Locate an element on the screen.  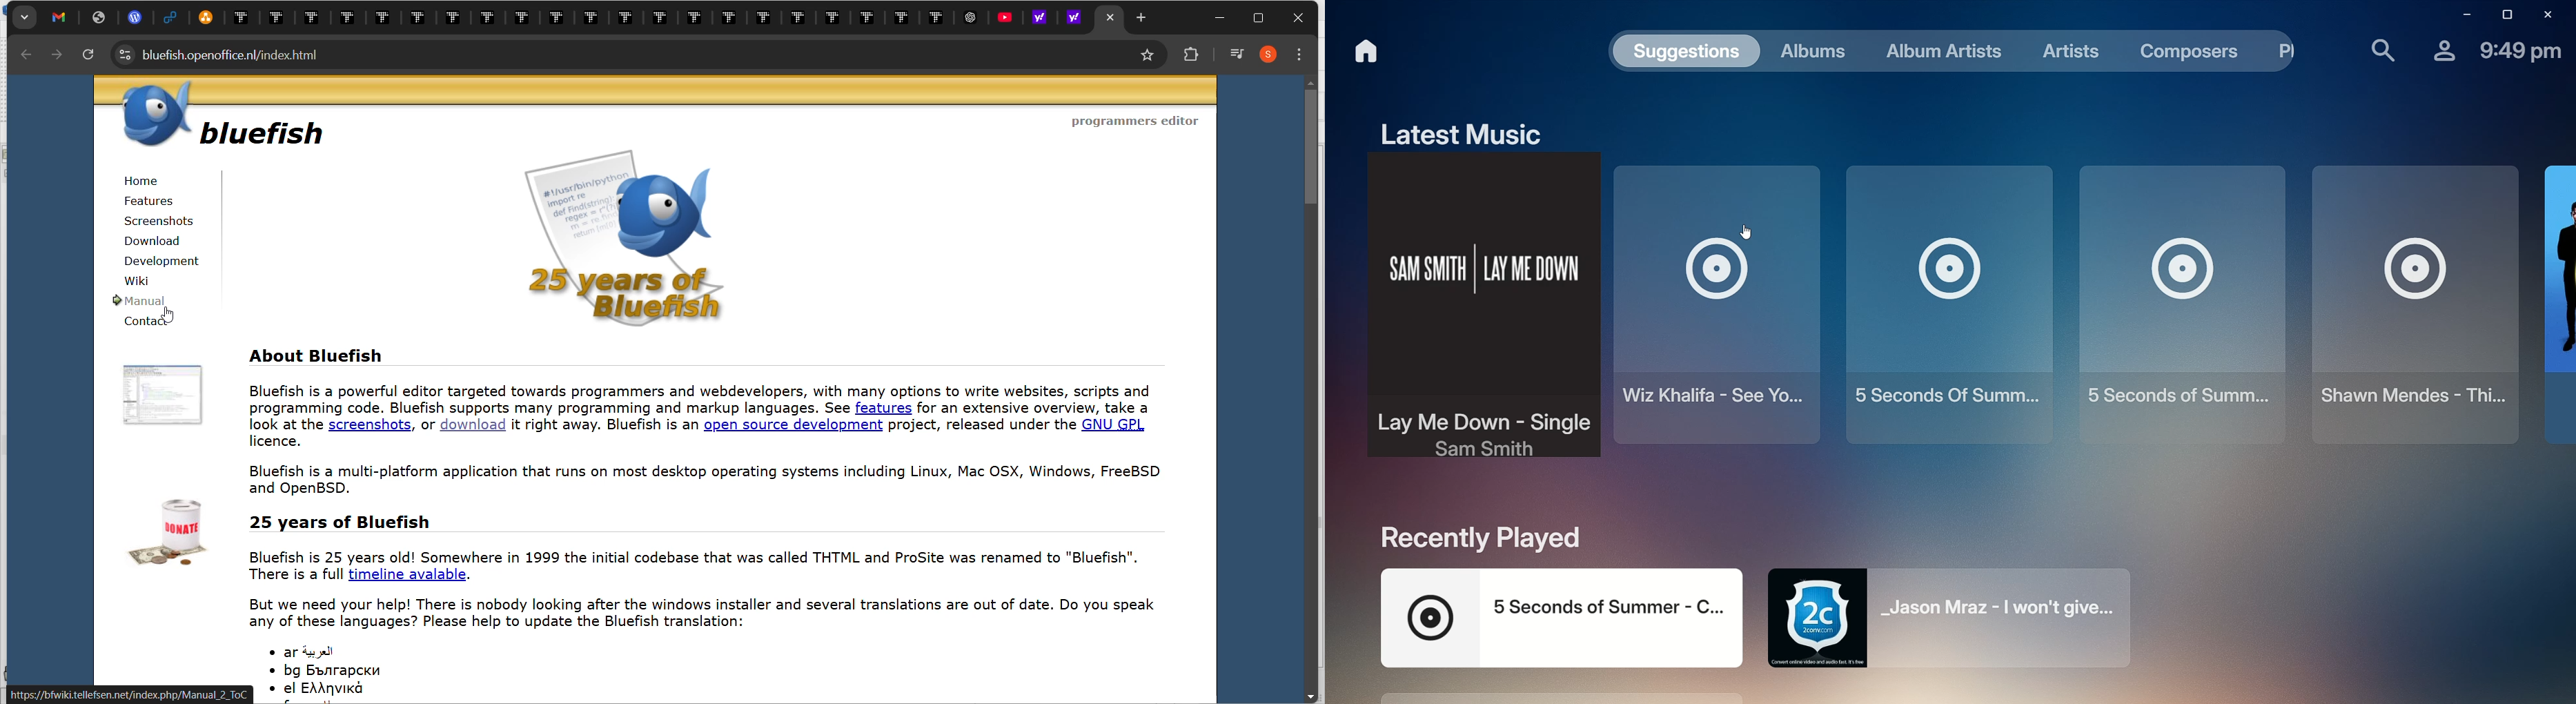
l https://bfwiki tellefsen.net/index.php/Manual_2_ To! is located at coordinates (121, 693).